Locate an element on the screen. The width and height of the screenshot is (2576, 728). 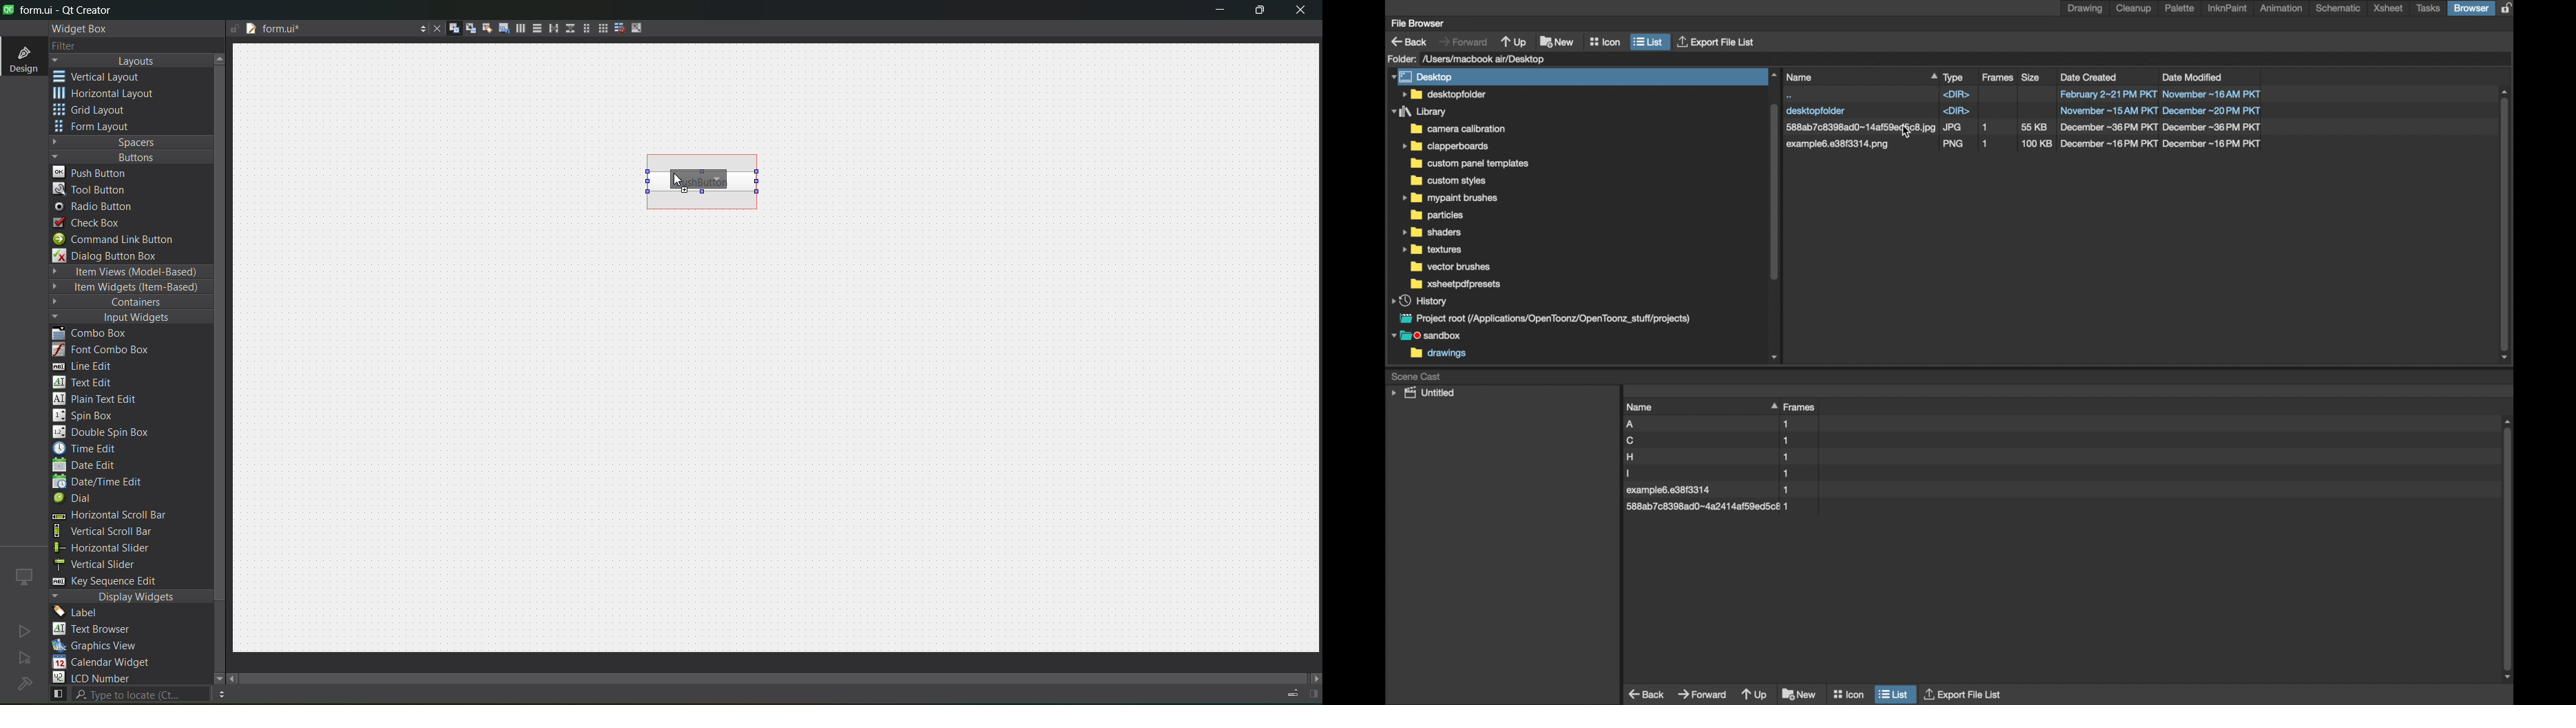
display widgets is located at coordinates (132, 597).